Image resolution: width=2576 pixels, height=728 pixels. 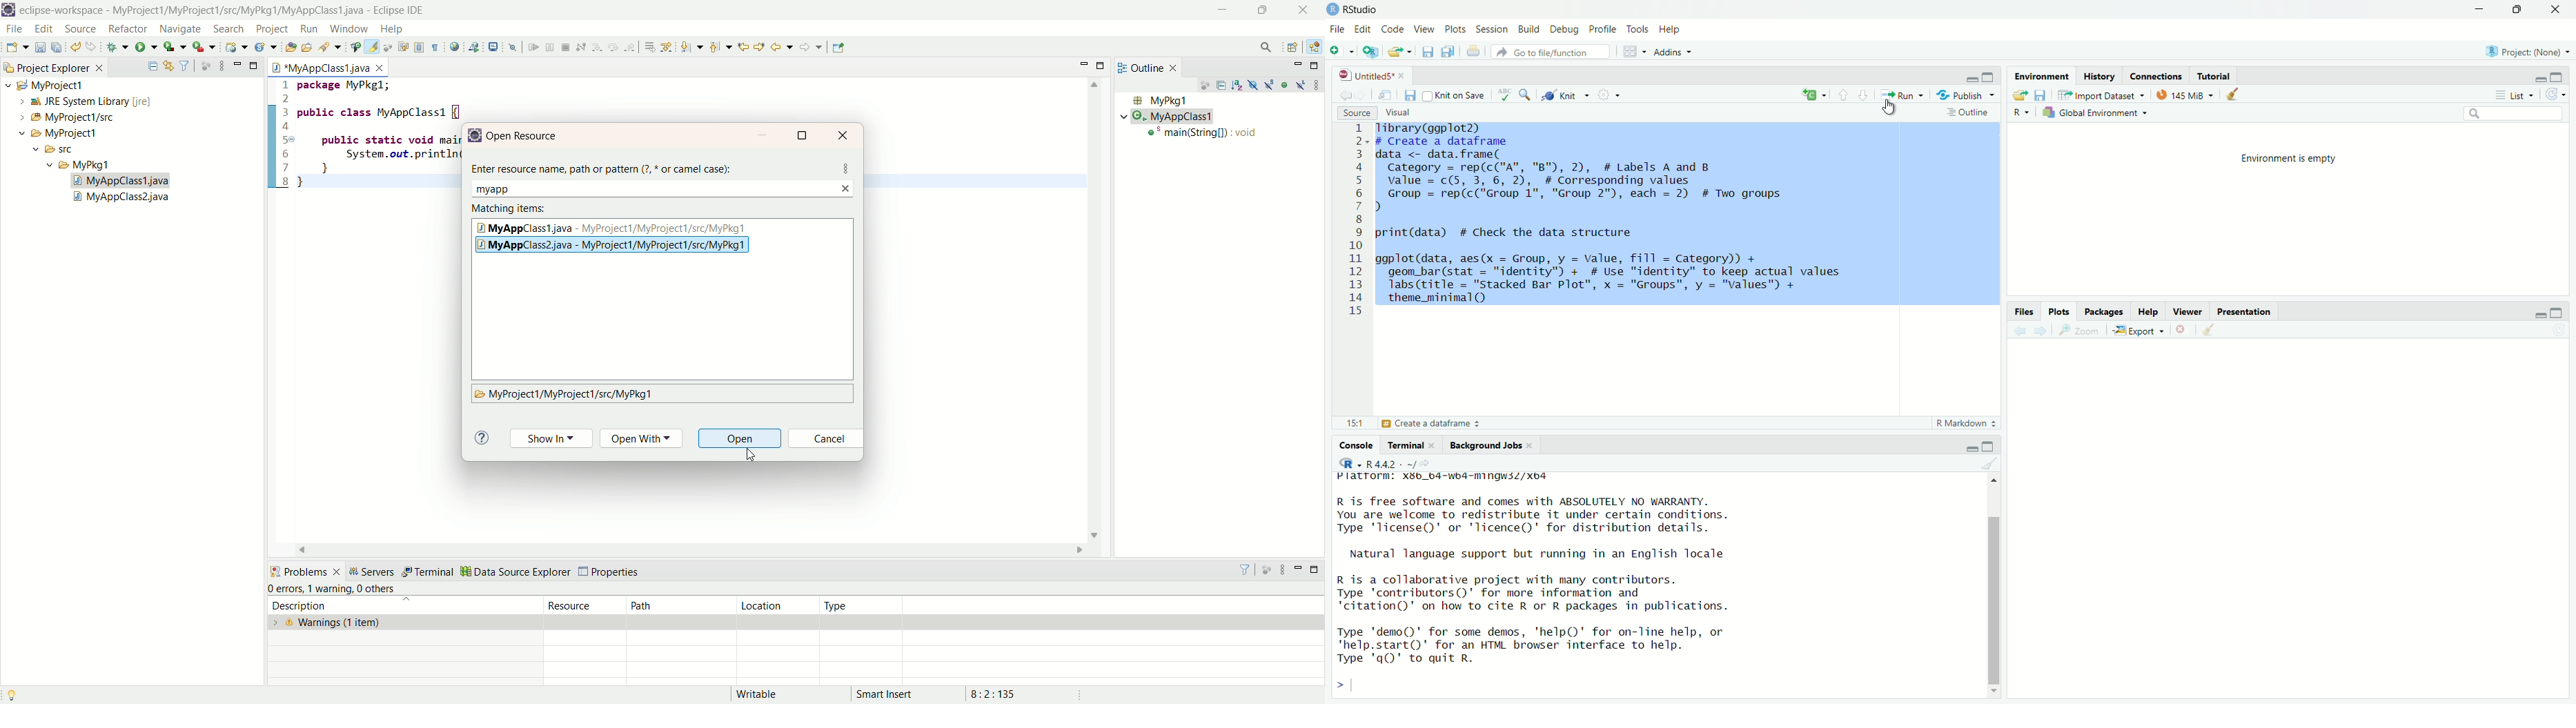 What do you see at coordinates (2538, 314) in the screenshot?
I see `Minimize` at bounding box center [2538, 314].